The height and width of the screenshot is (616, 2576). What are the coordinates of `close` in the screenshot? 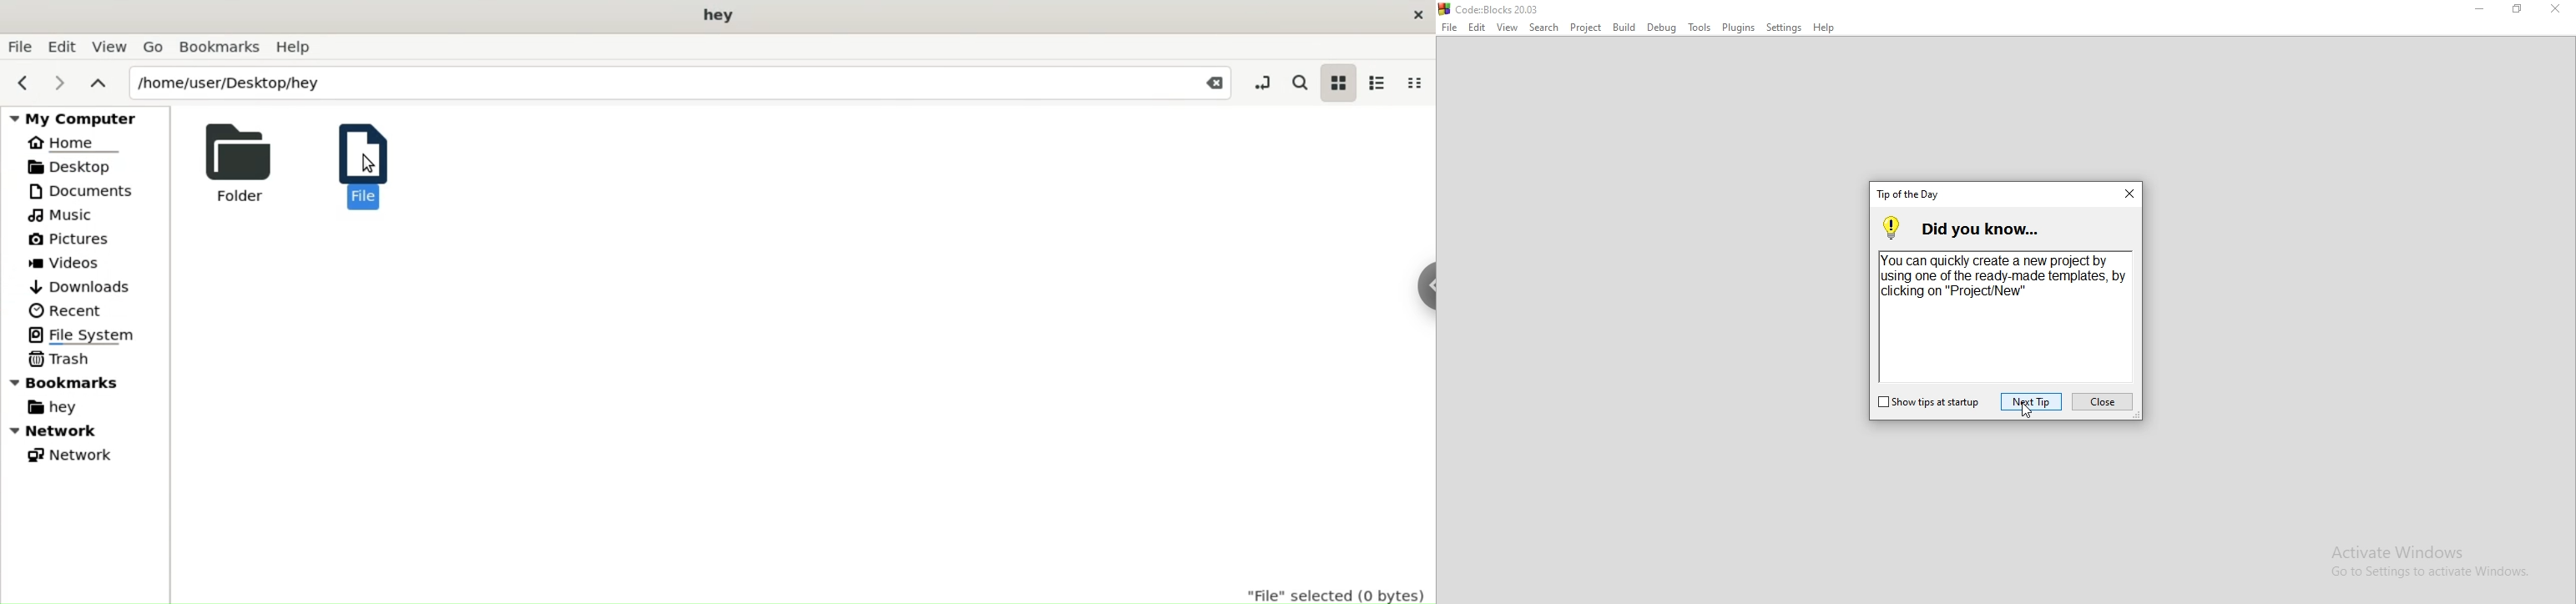 It's located at (1415, 15).